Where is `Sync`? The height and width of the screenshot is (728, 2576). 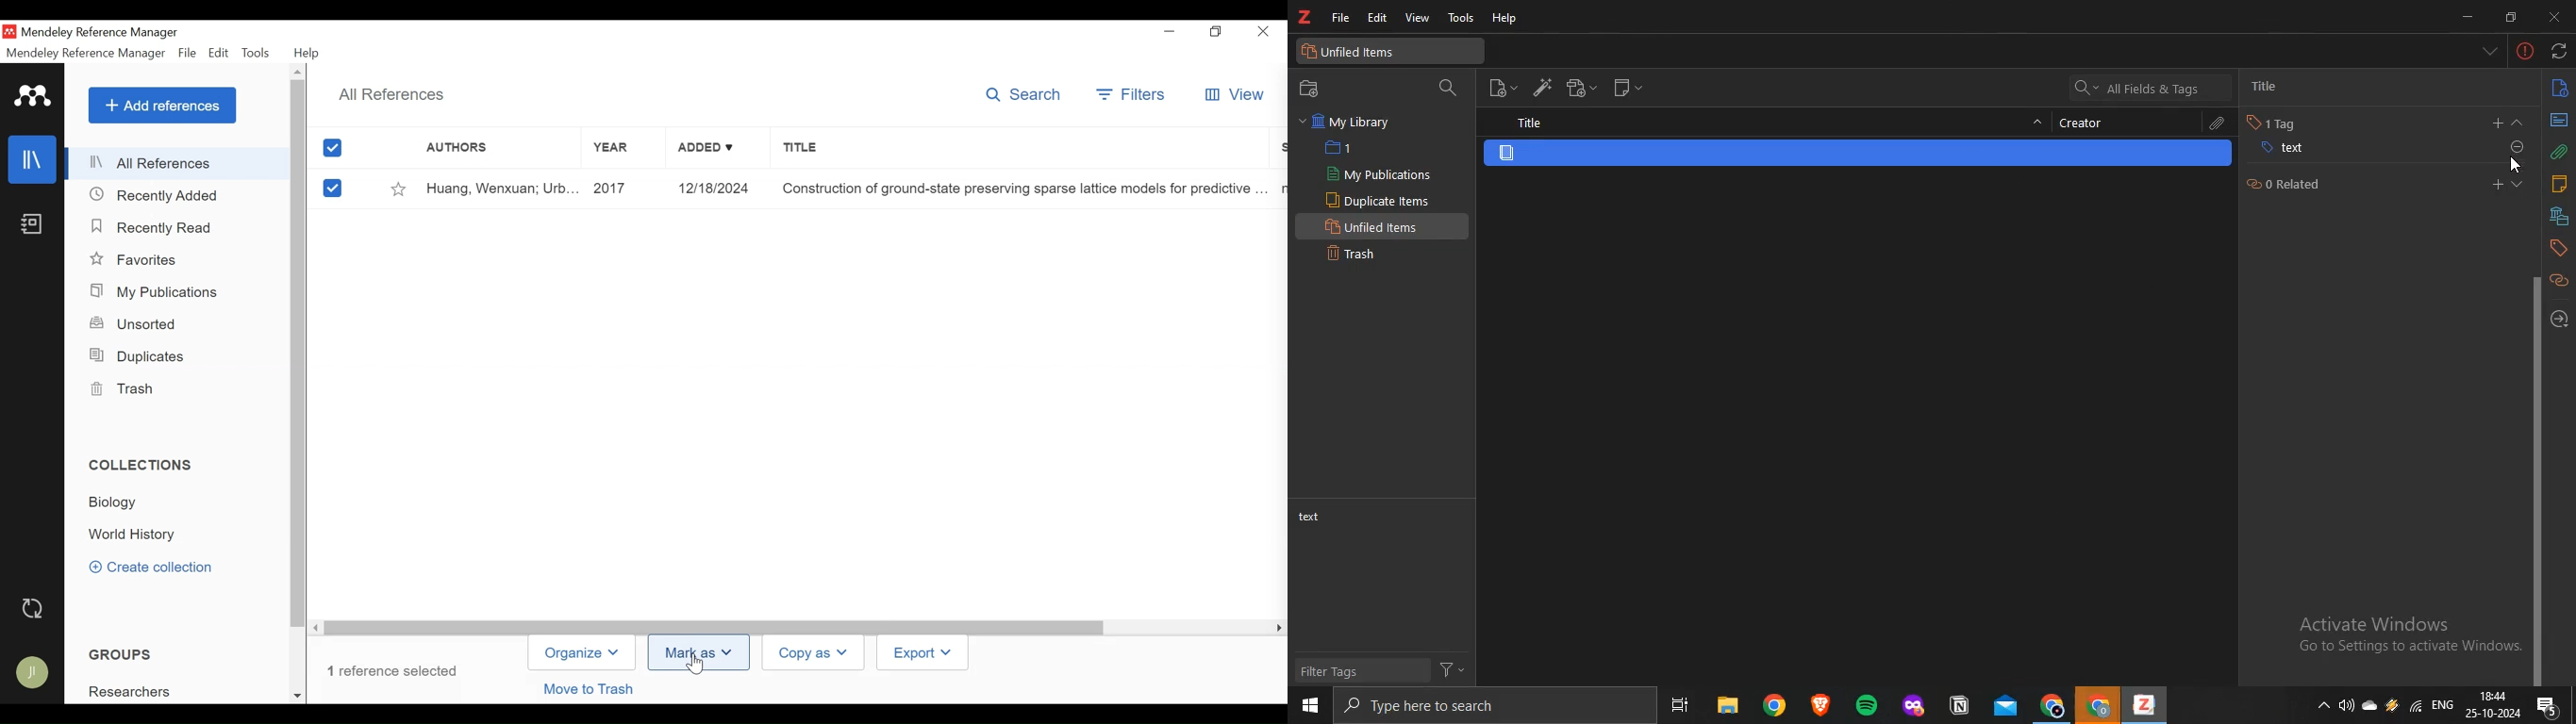
Sync is located at coordinates (34, 610).